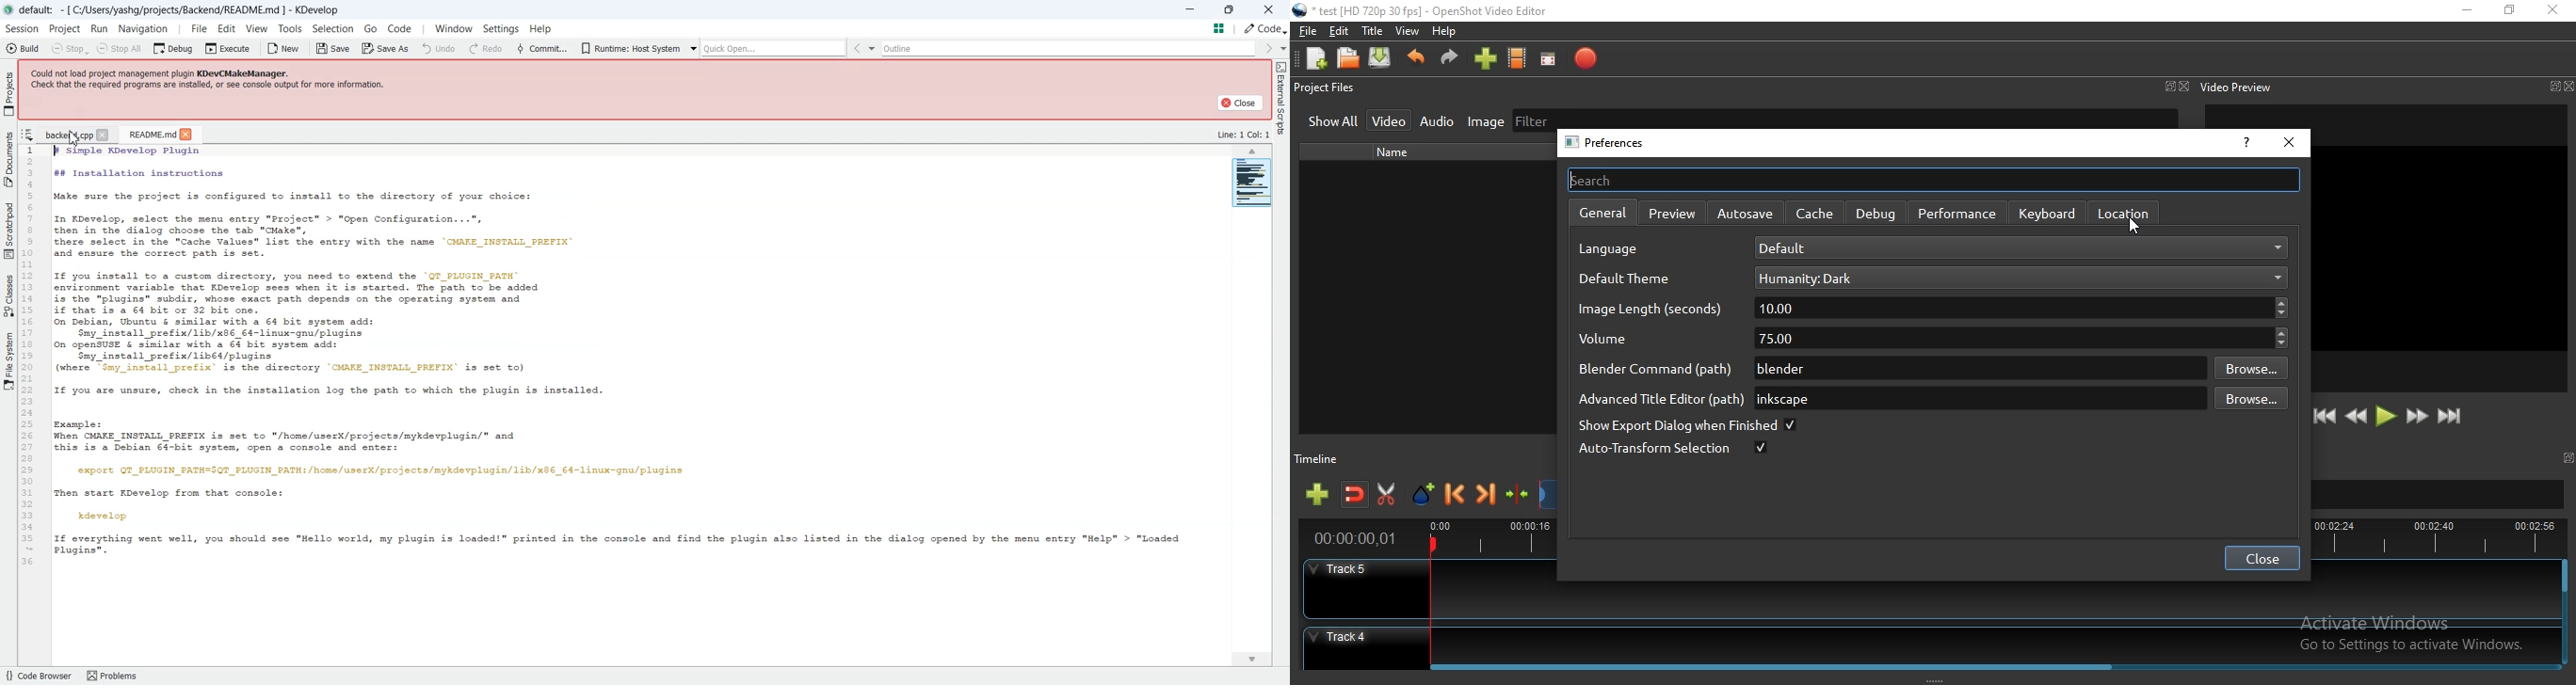  I want to click on location, so click(2122, 212).